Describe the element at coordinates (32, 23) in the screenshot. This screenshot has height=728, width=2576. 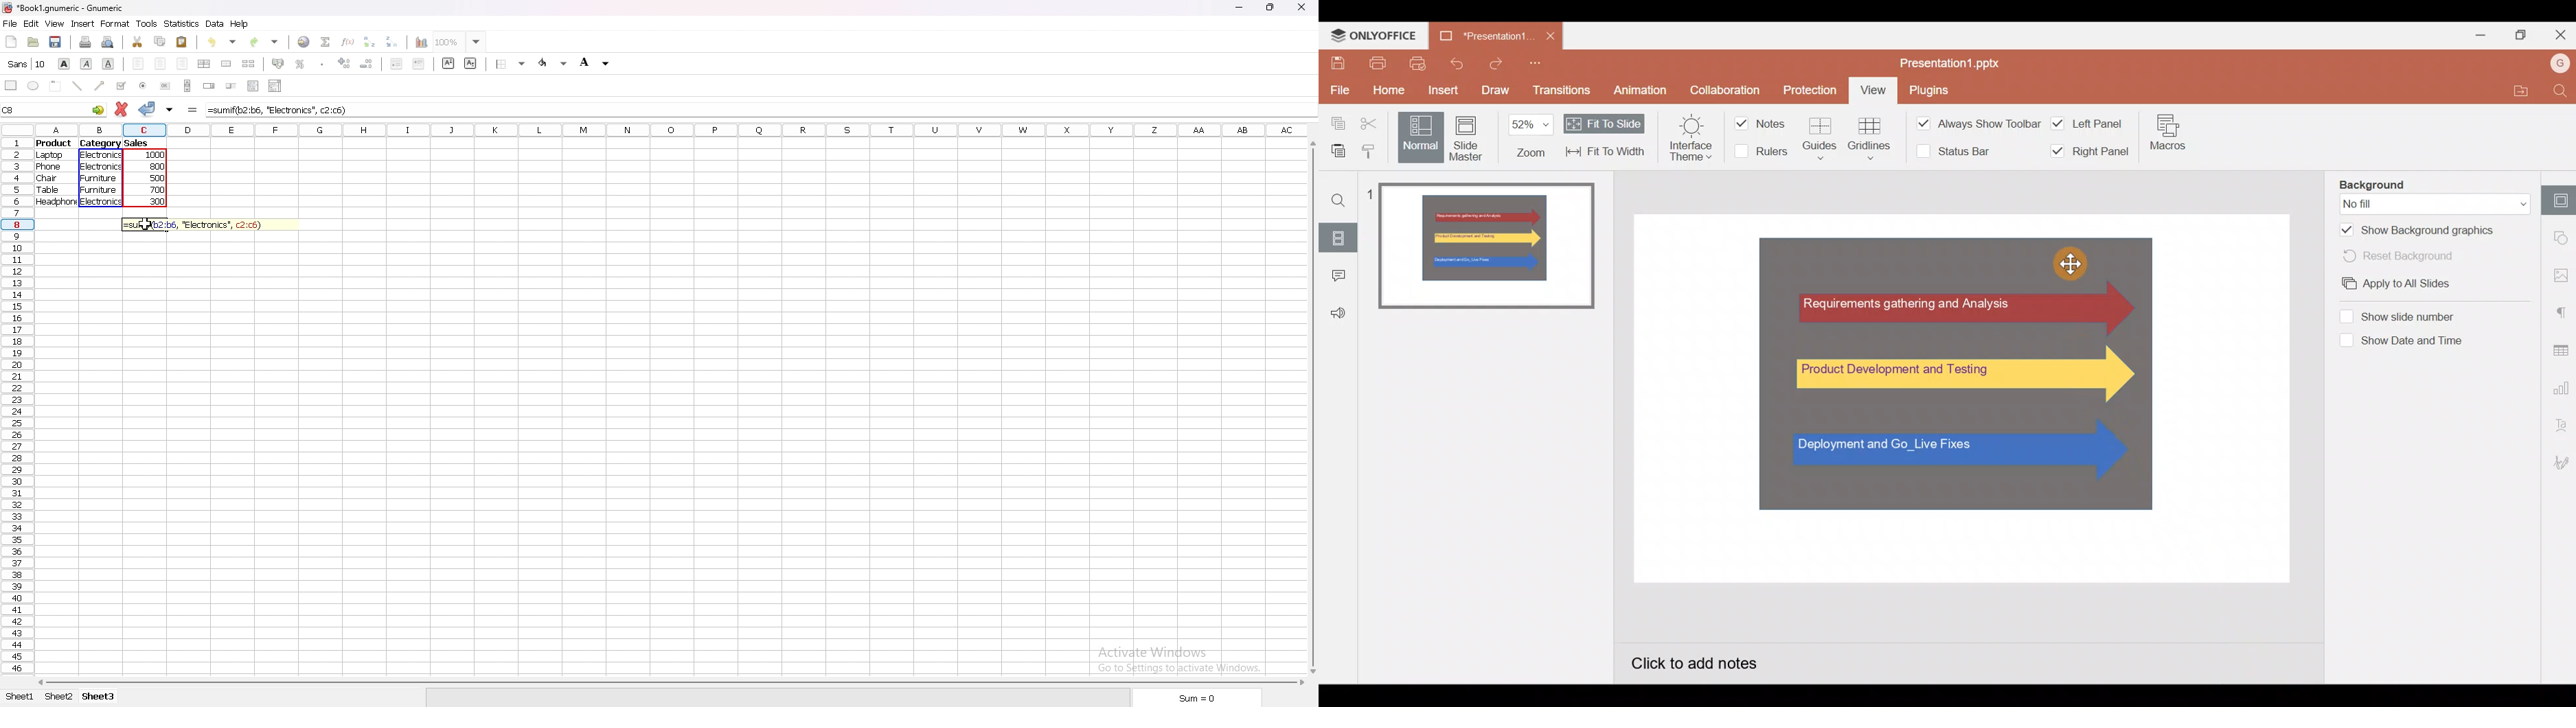
I see `edit` at that location.